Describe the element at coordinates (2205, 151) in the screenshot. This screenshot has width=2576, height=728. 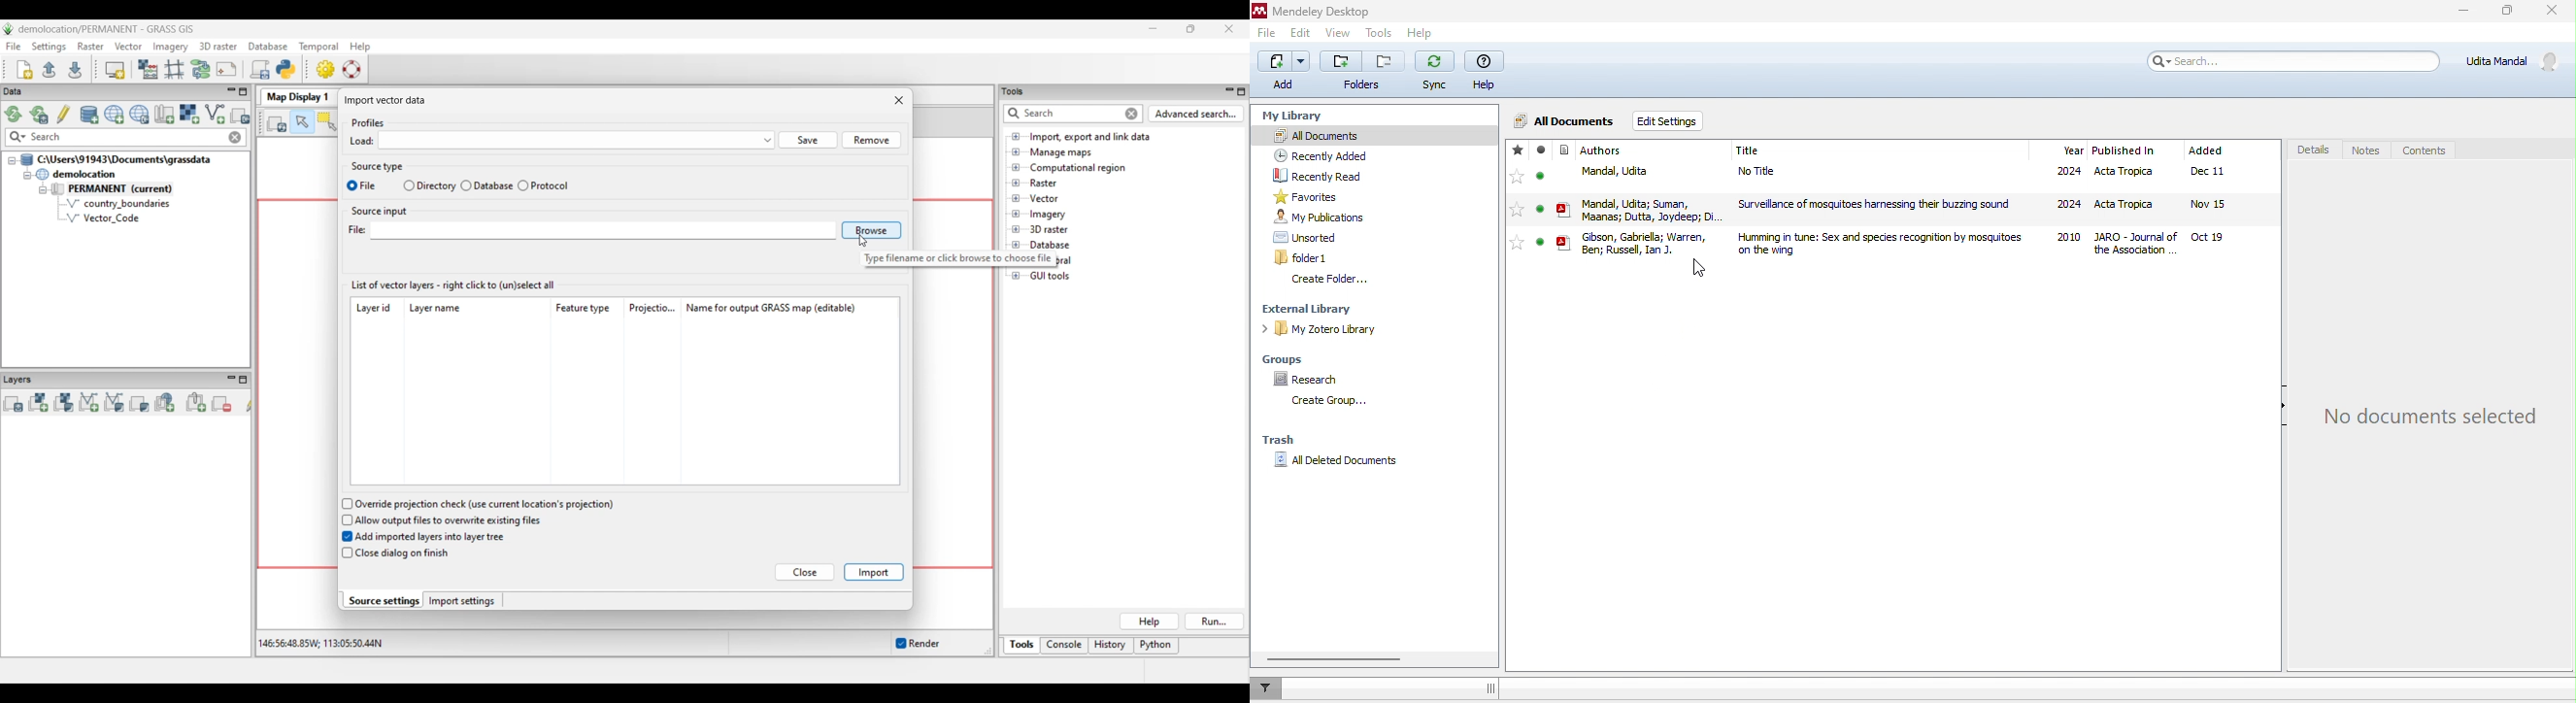
I see `added month` at that location.